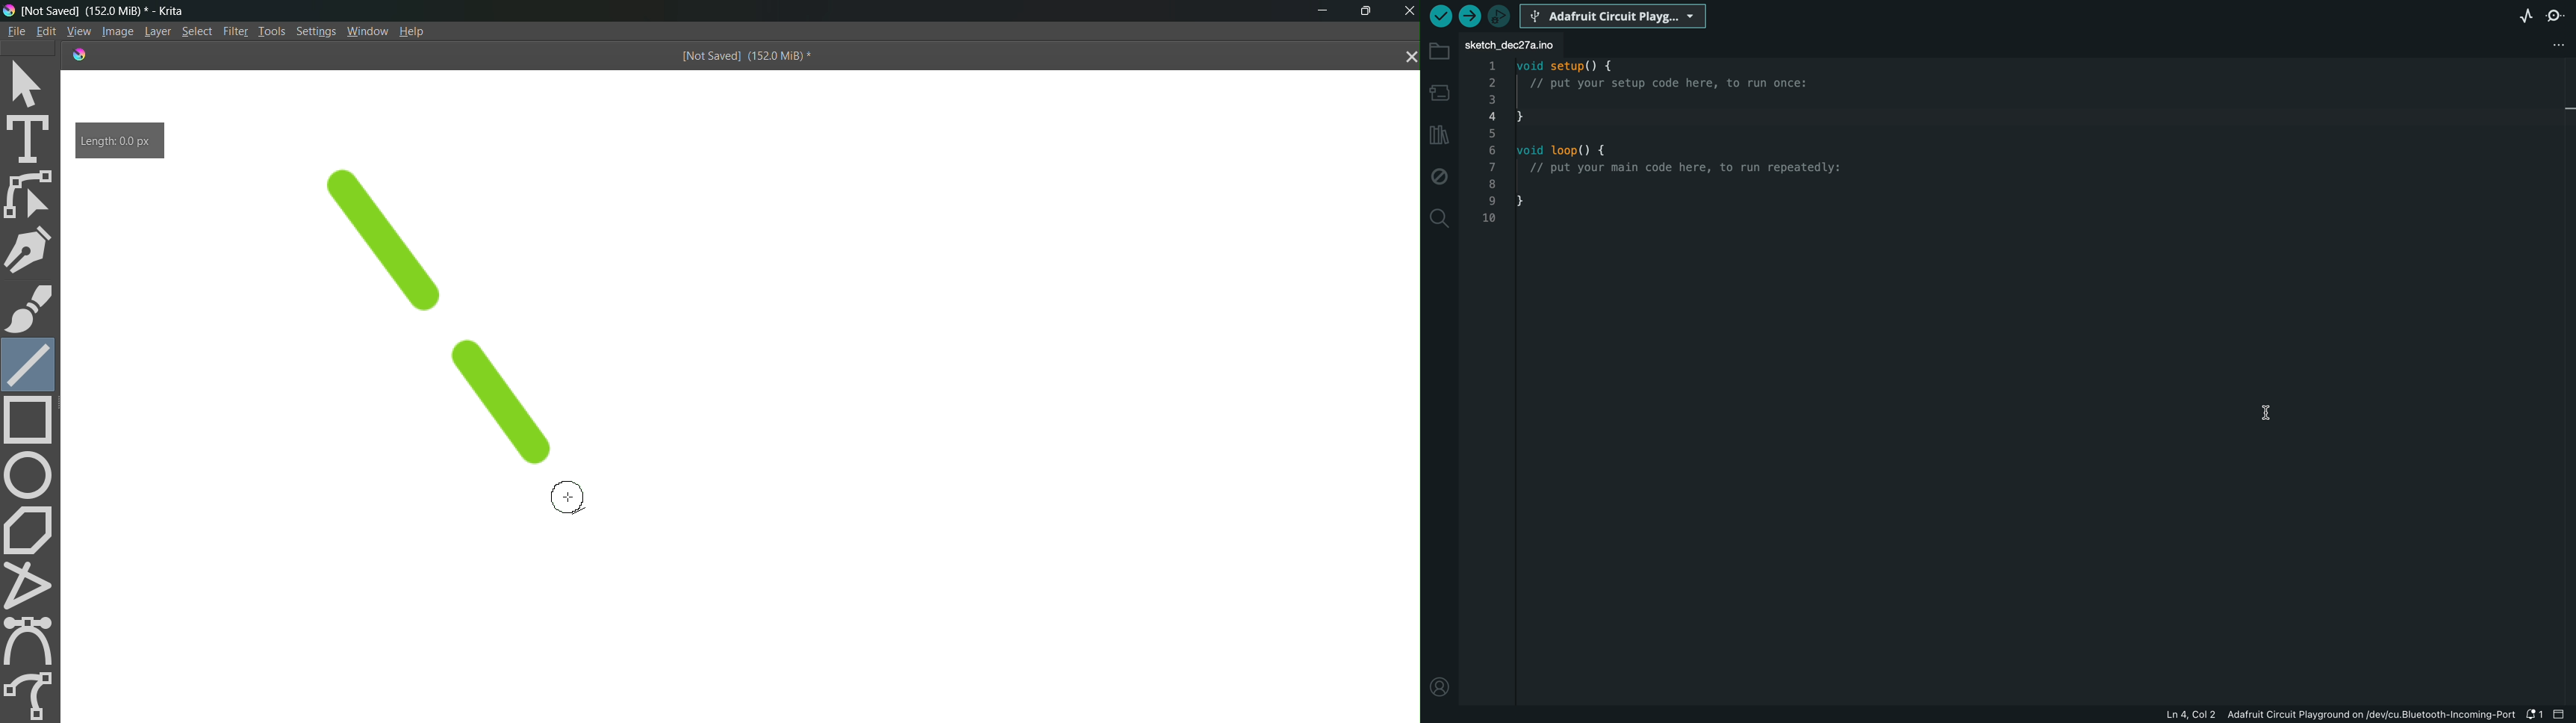 The width and height of the screenshot is (2576, 728). I want to click on View, so click(77, 31).